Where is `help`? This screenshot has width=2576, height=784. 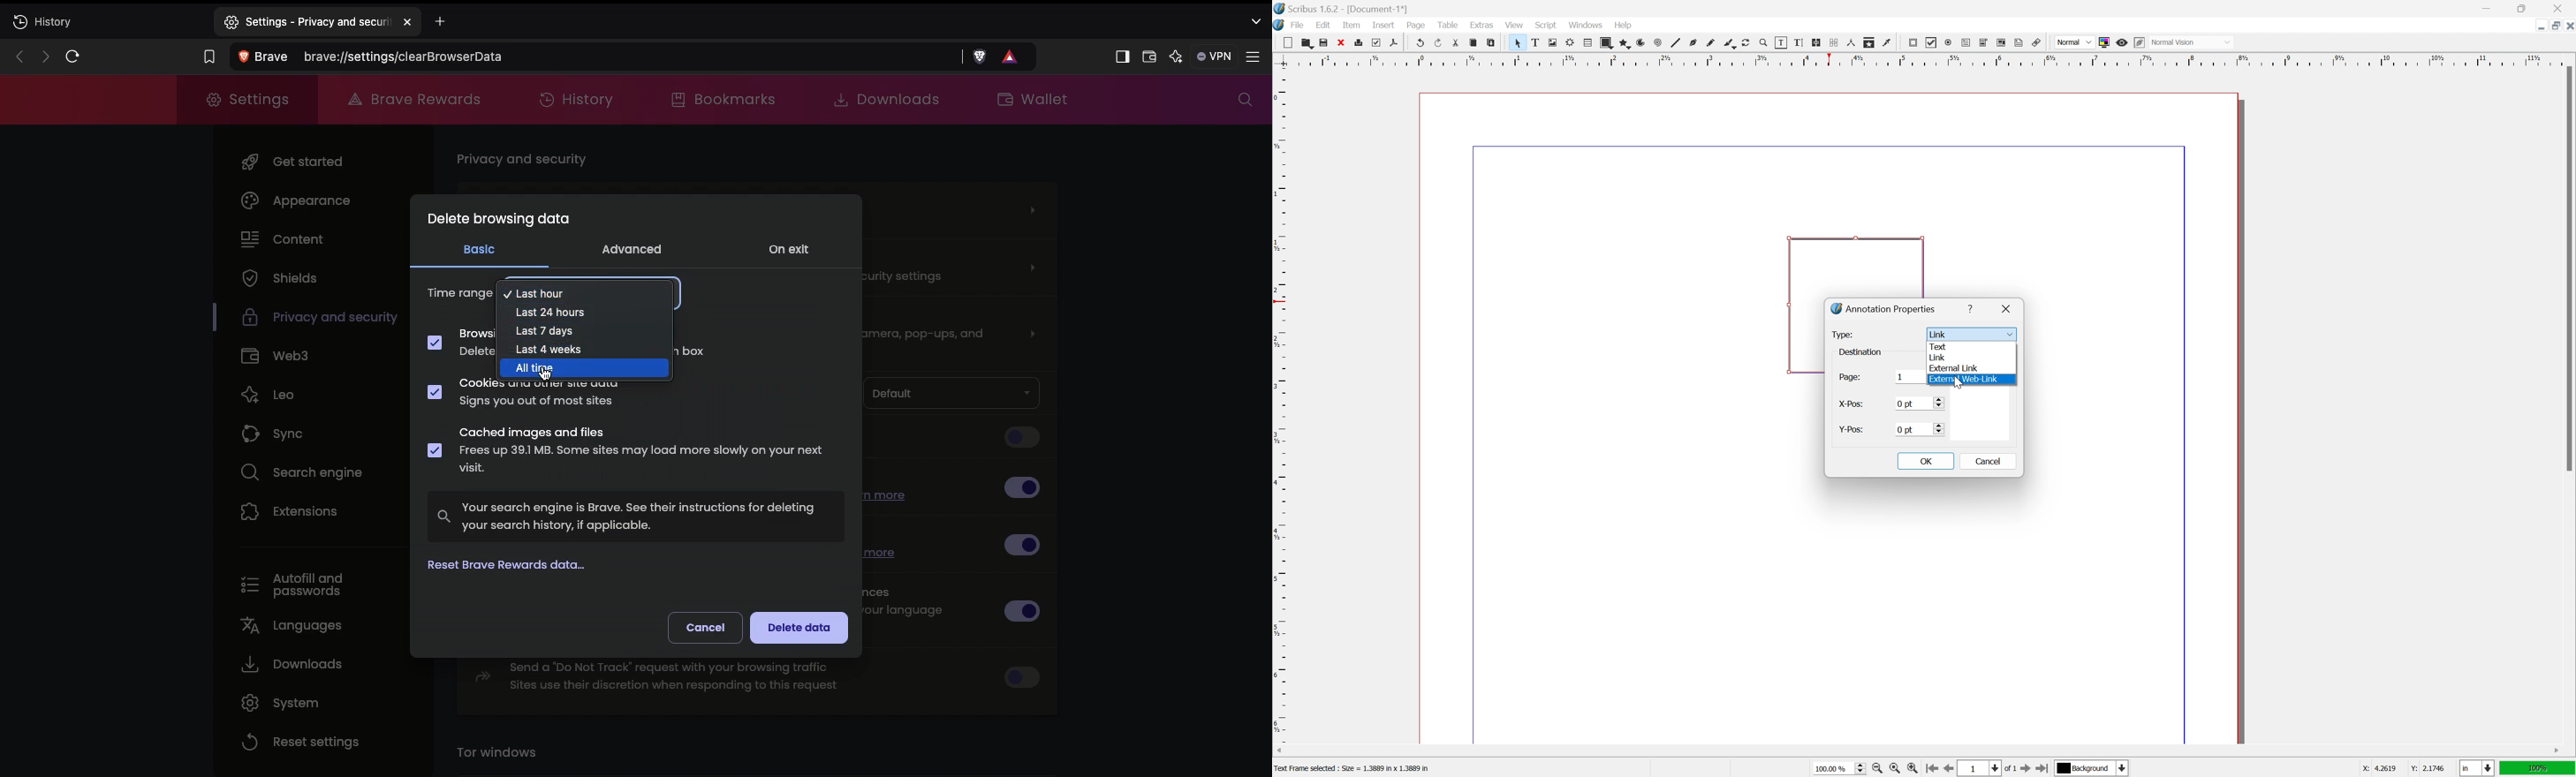 help is located at coordinates (1973, 309).